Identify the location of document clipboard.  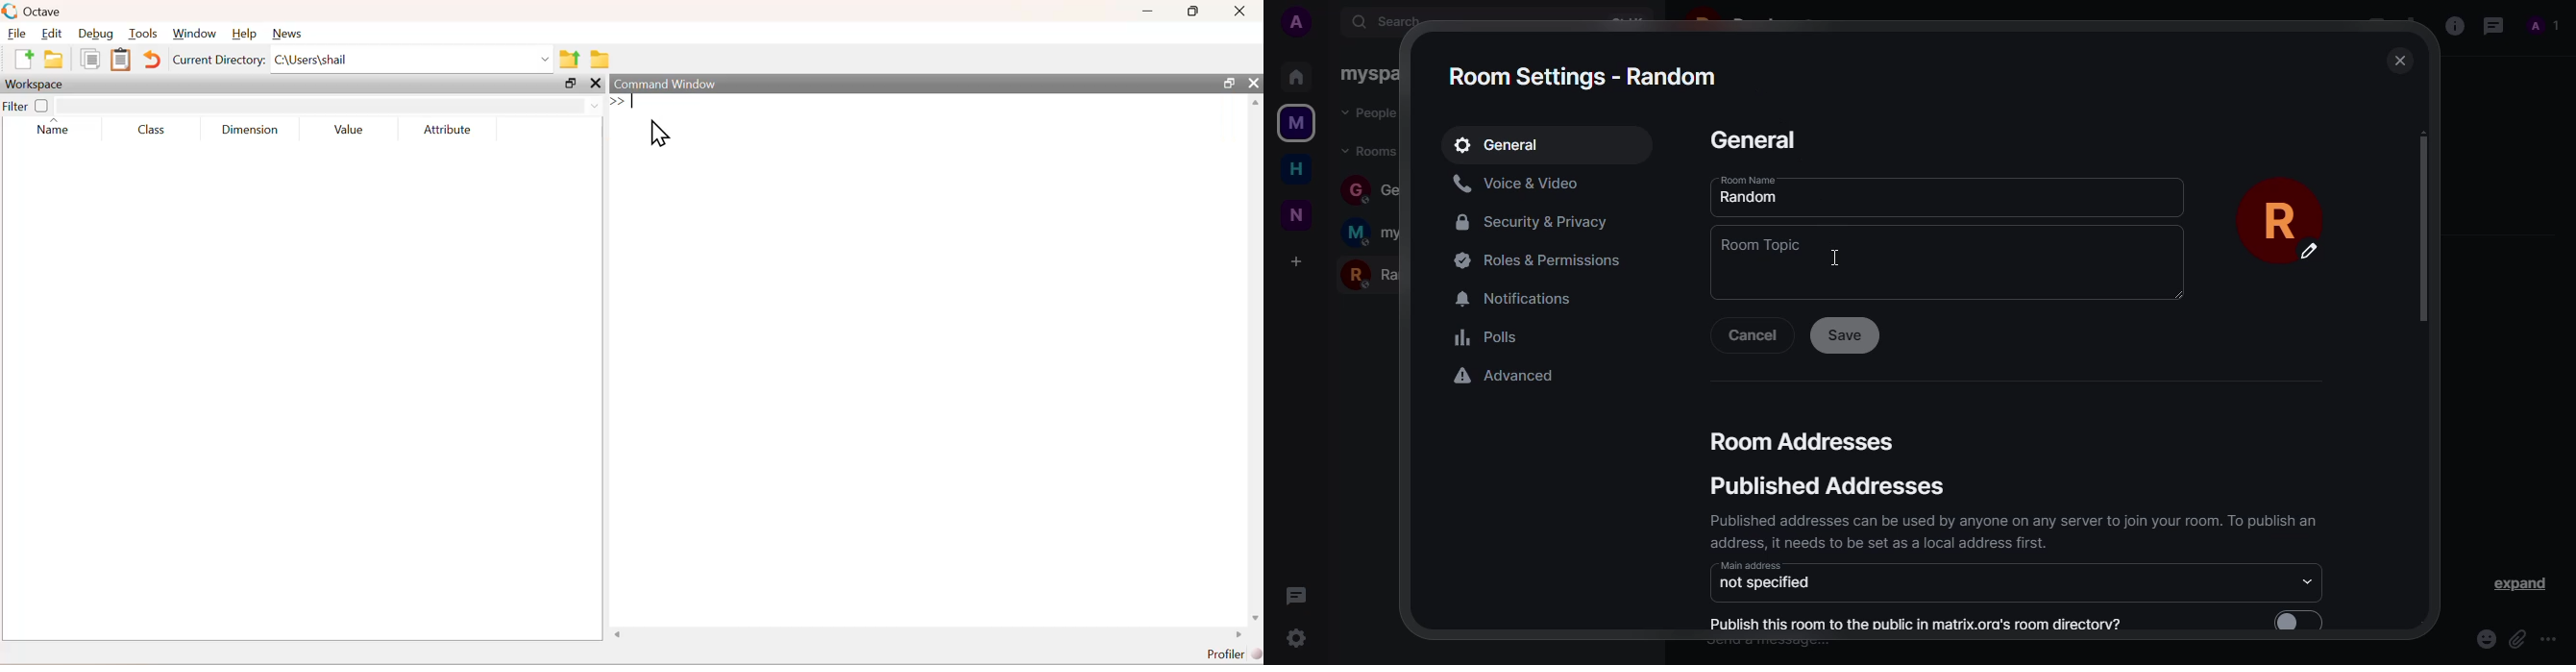
(120, 60).